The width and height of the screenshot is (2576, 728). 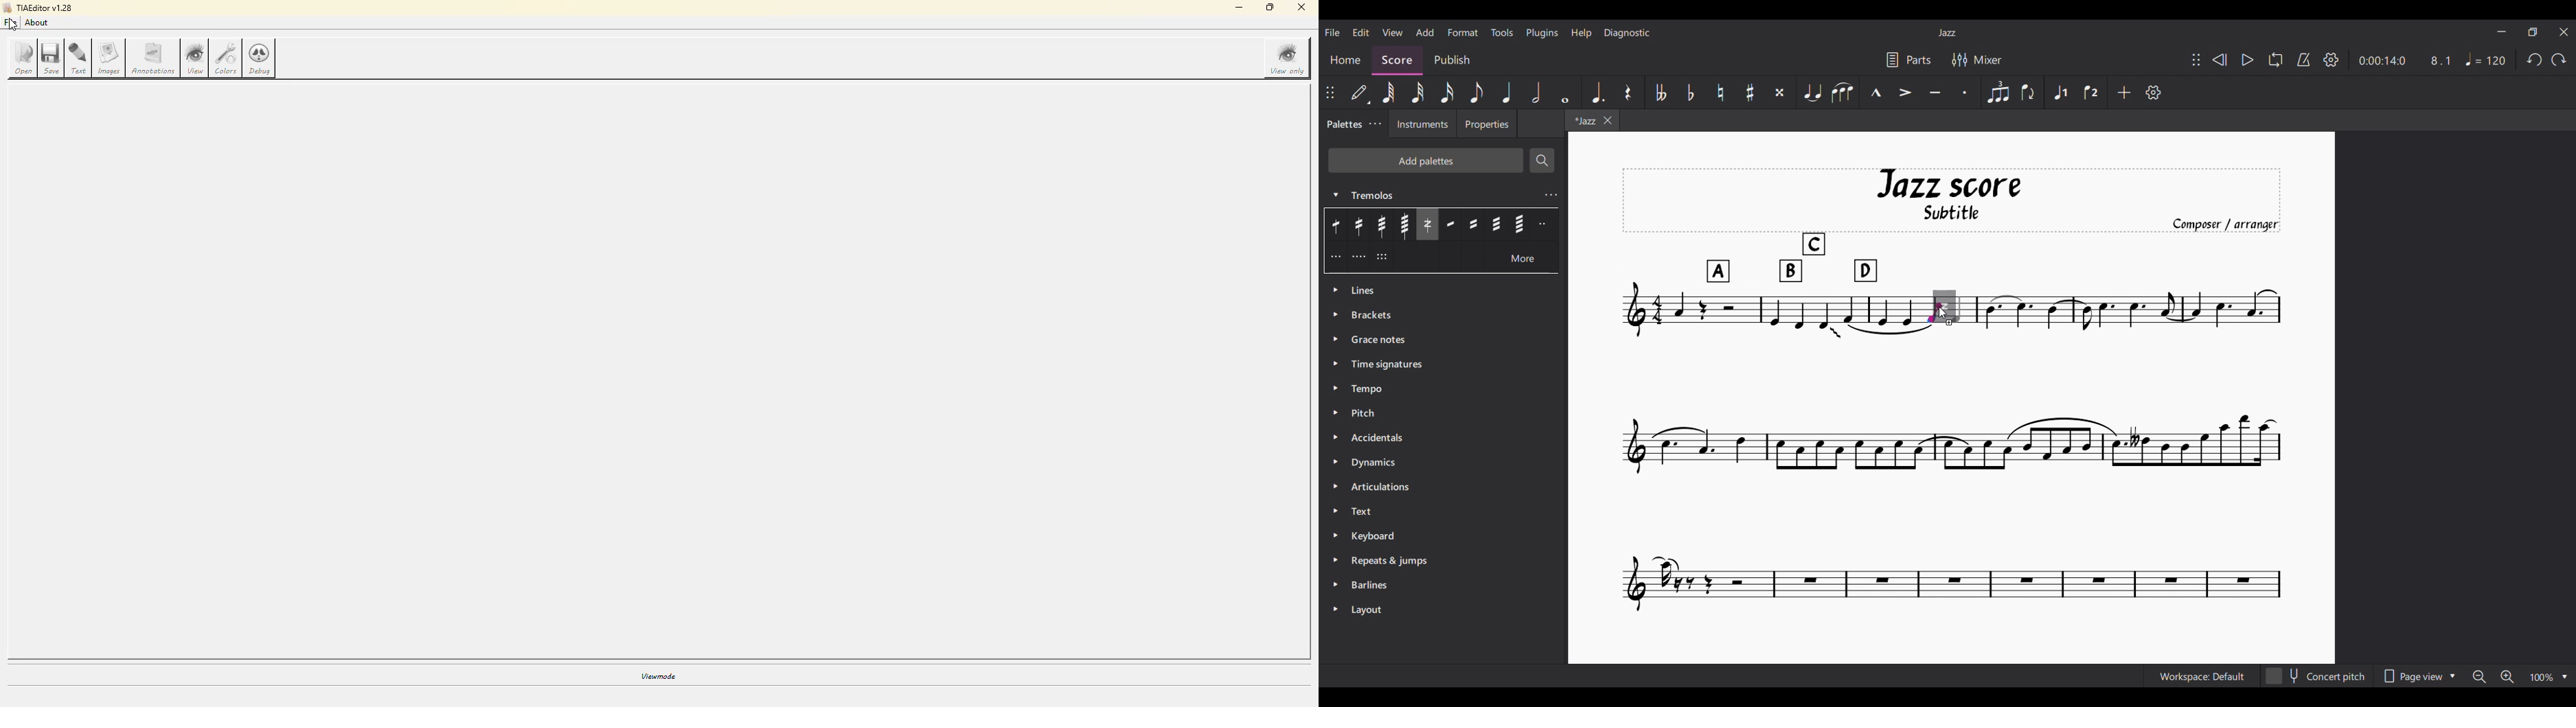 I want to click on Undo, so click(x=2535, y=60).